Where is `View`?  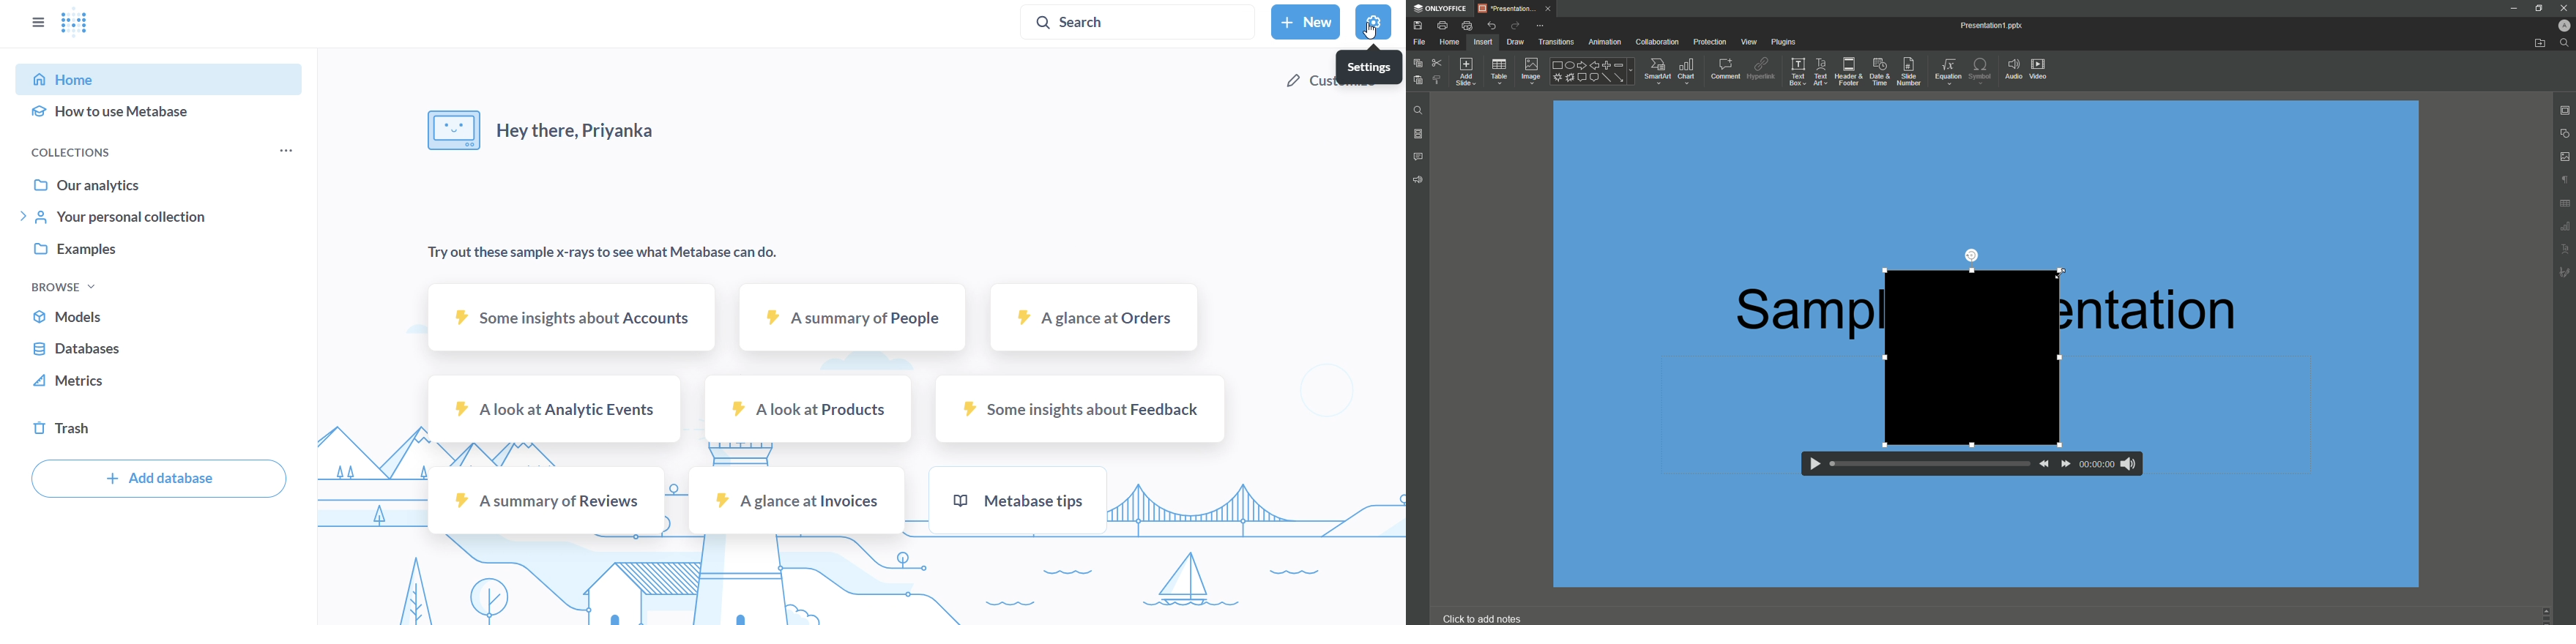 View is located at coordinates (1750, 41).